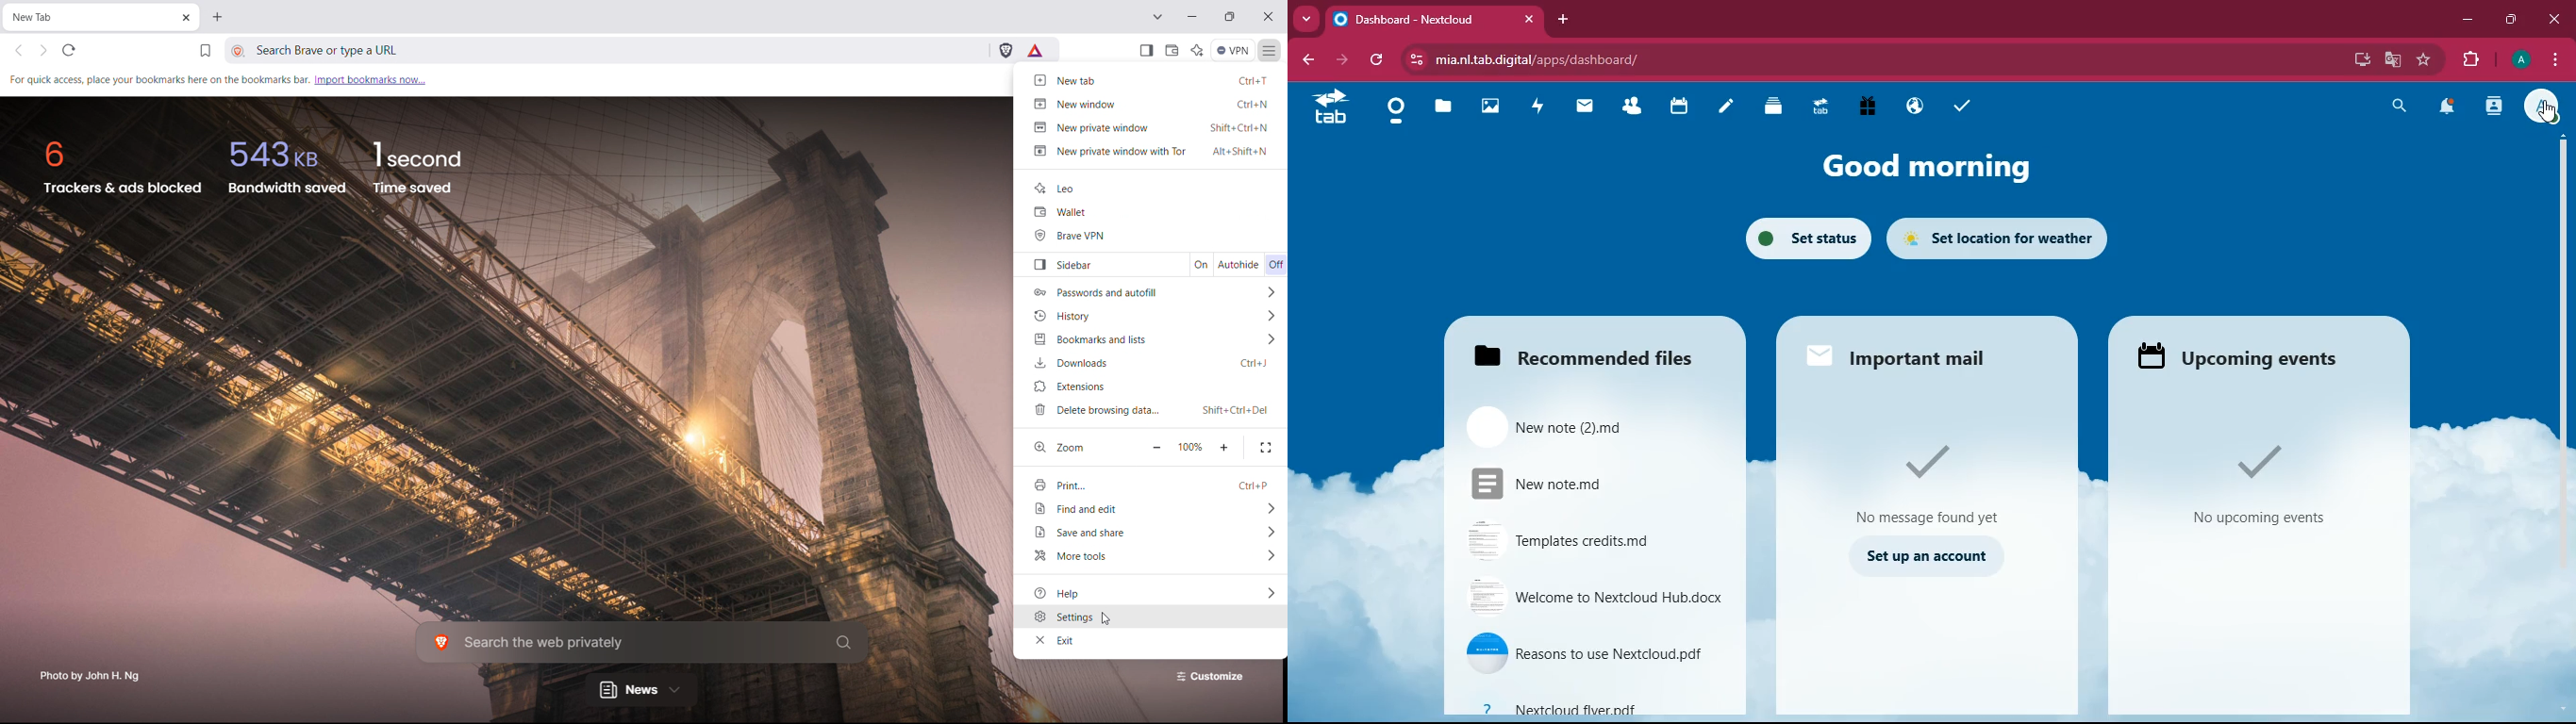 The width and height of the screenshot is (2576, 728). I want to click on add tab, so click(1560, 19).